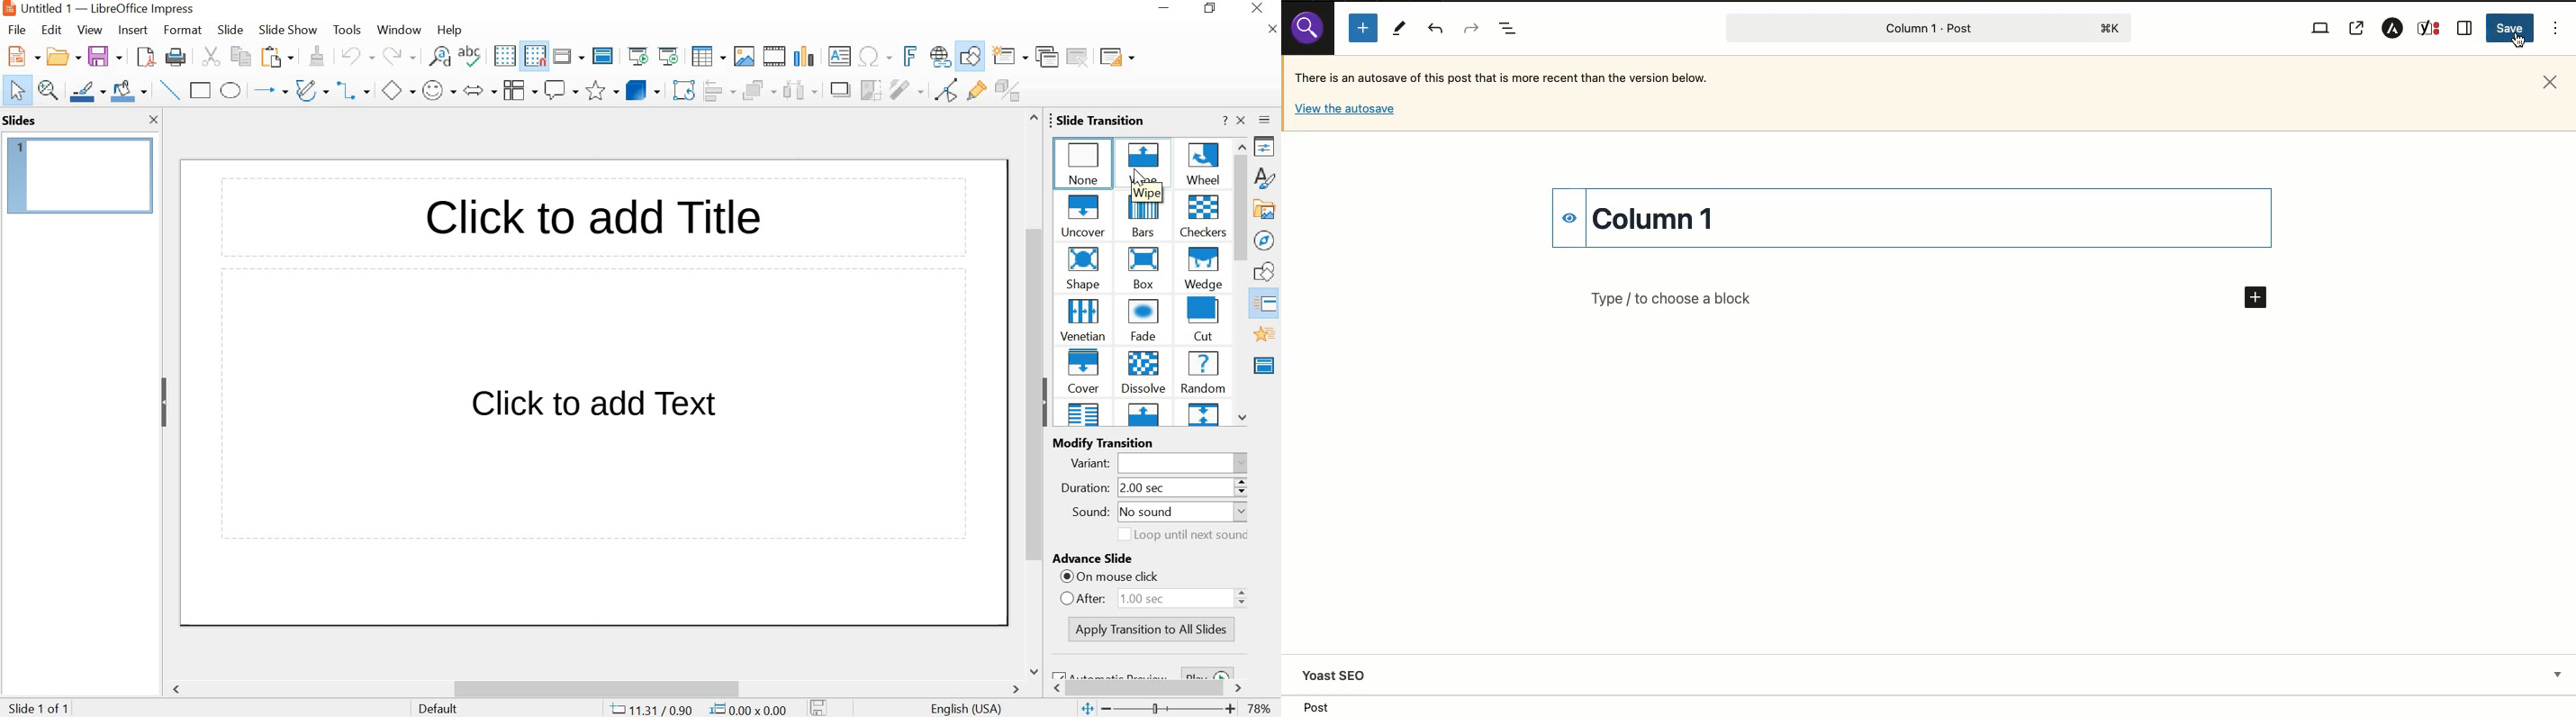 The height and width of the screenshot is (728, 2576). What do you see at coordinates (400, 31) in the screenshot?
I see `WINDOW` at bounding box center [400, 31].